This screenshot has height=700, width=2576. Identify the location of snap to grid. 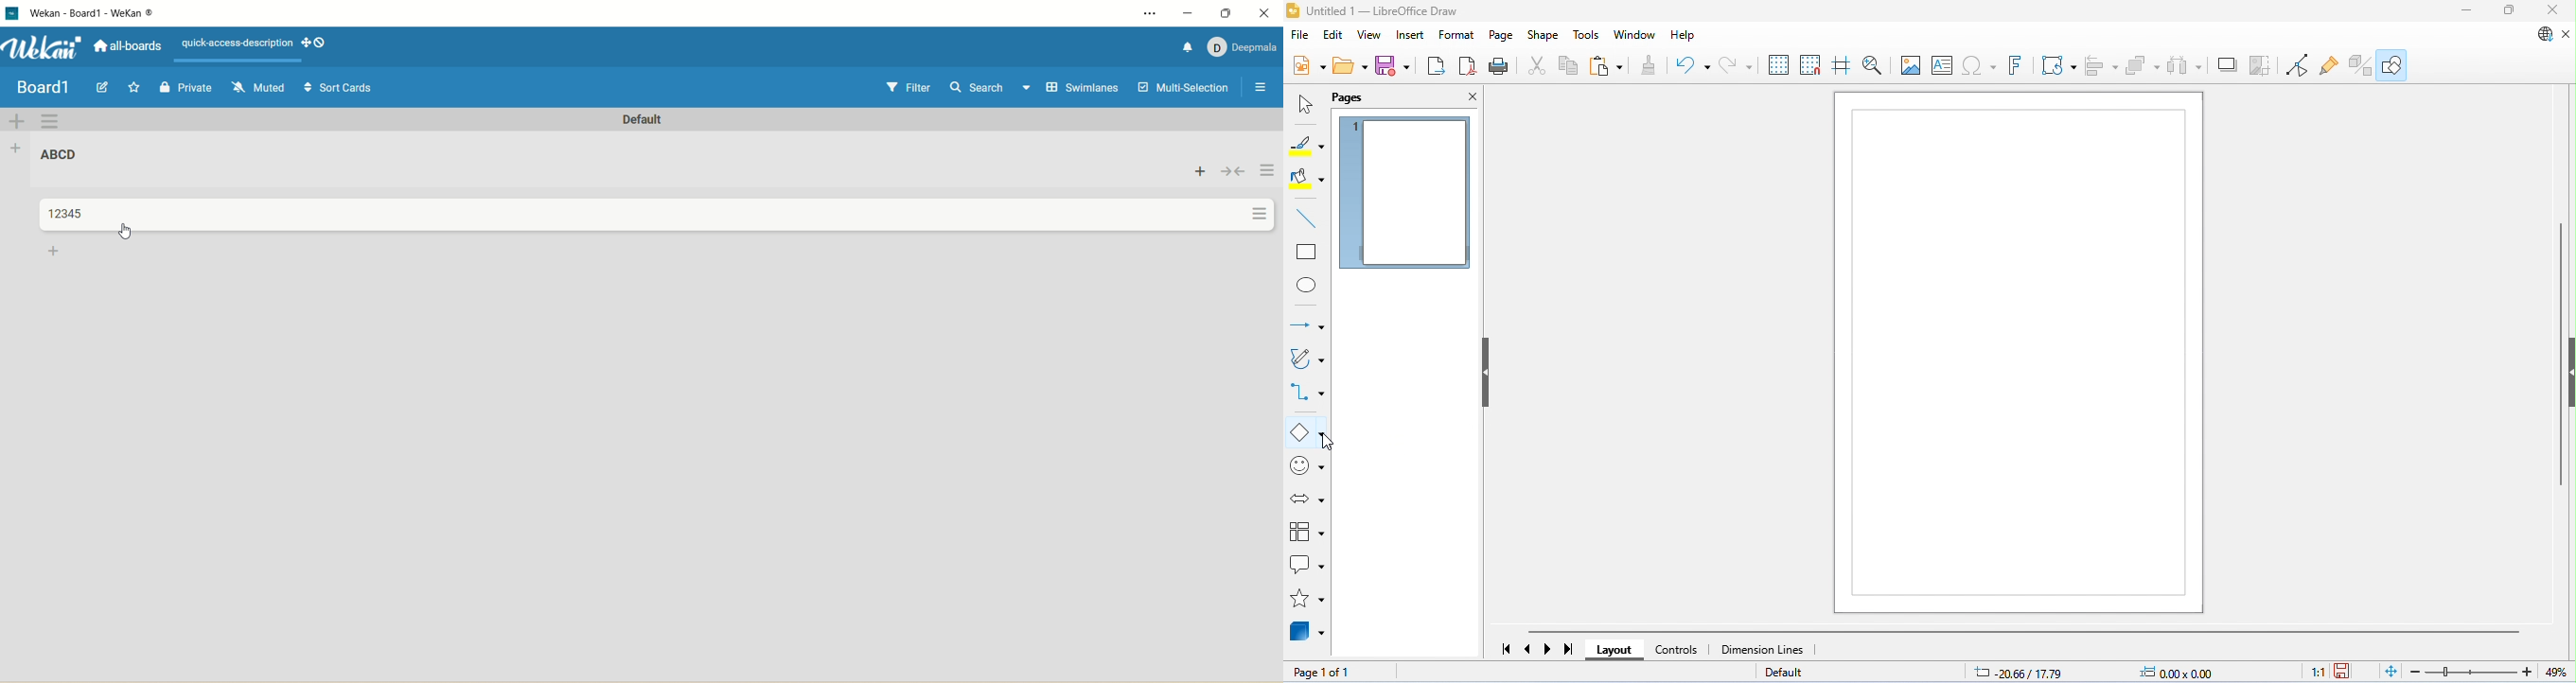
(1810, 65).